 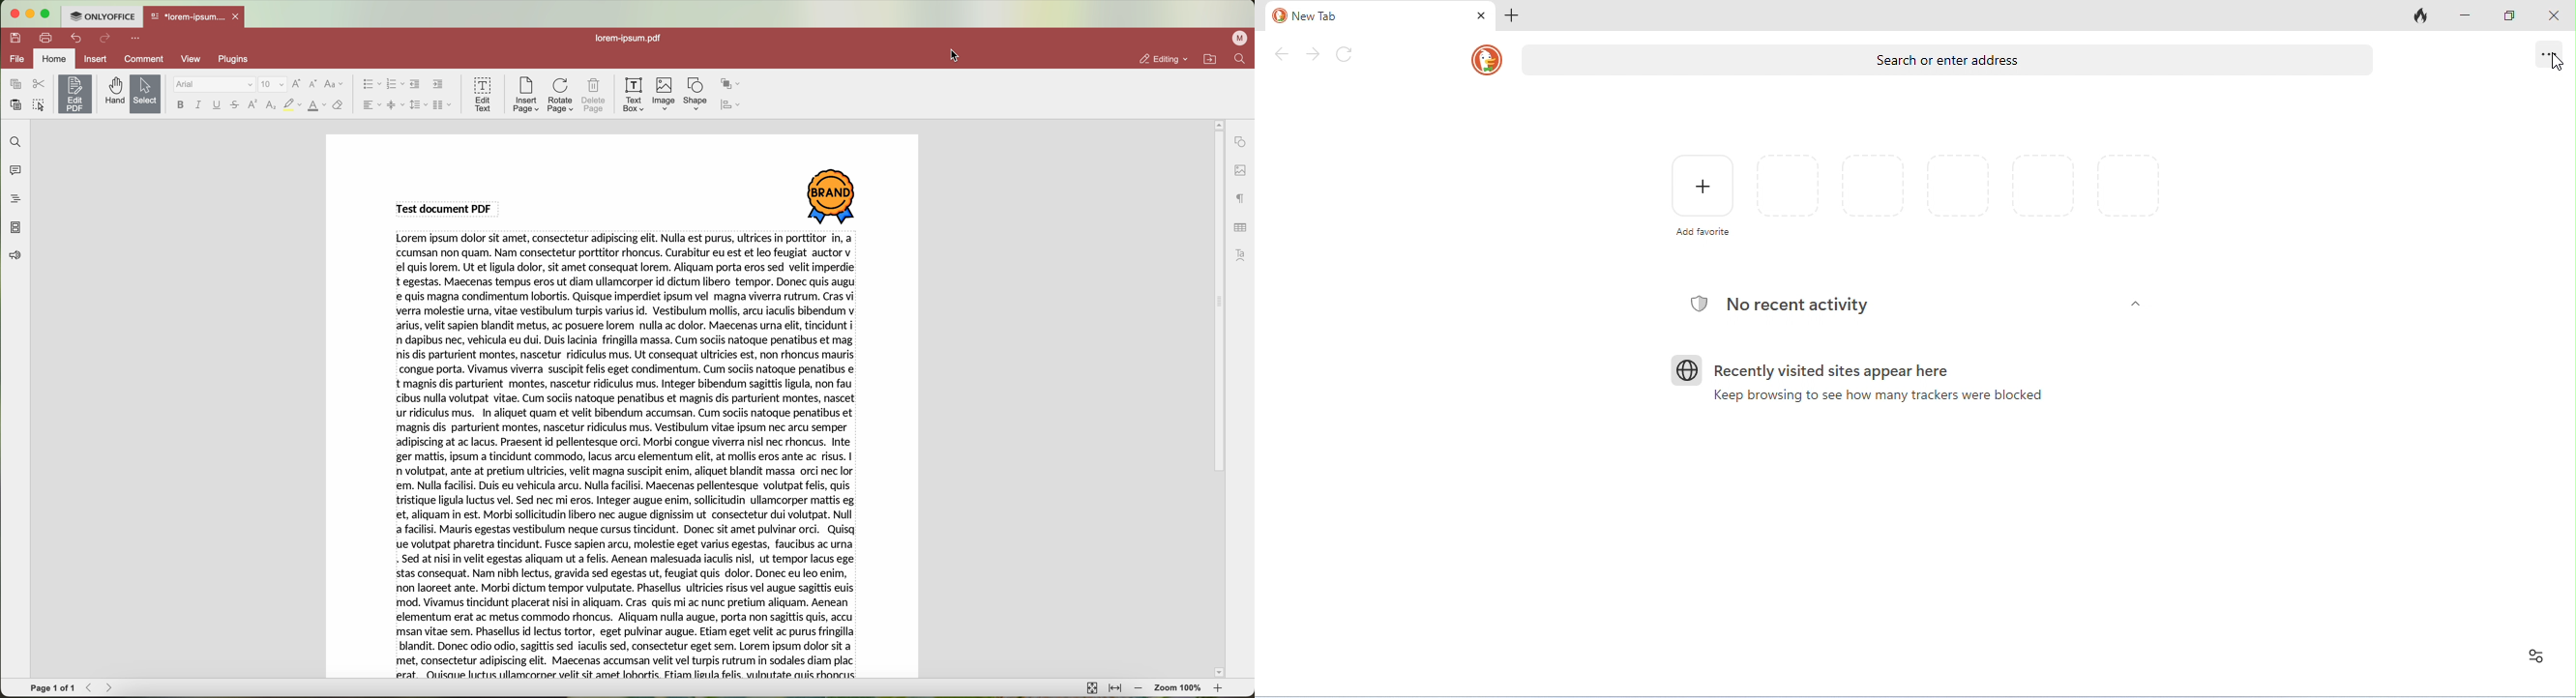 I want to click on Backward, so click(x=92, y=687).